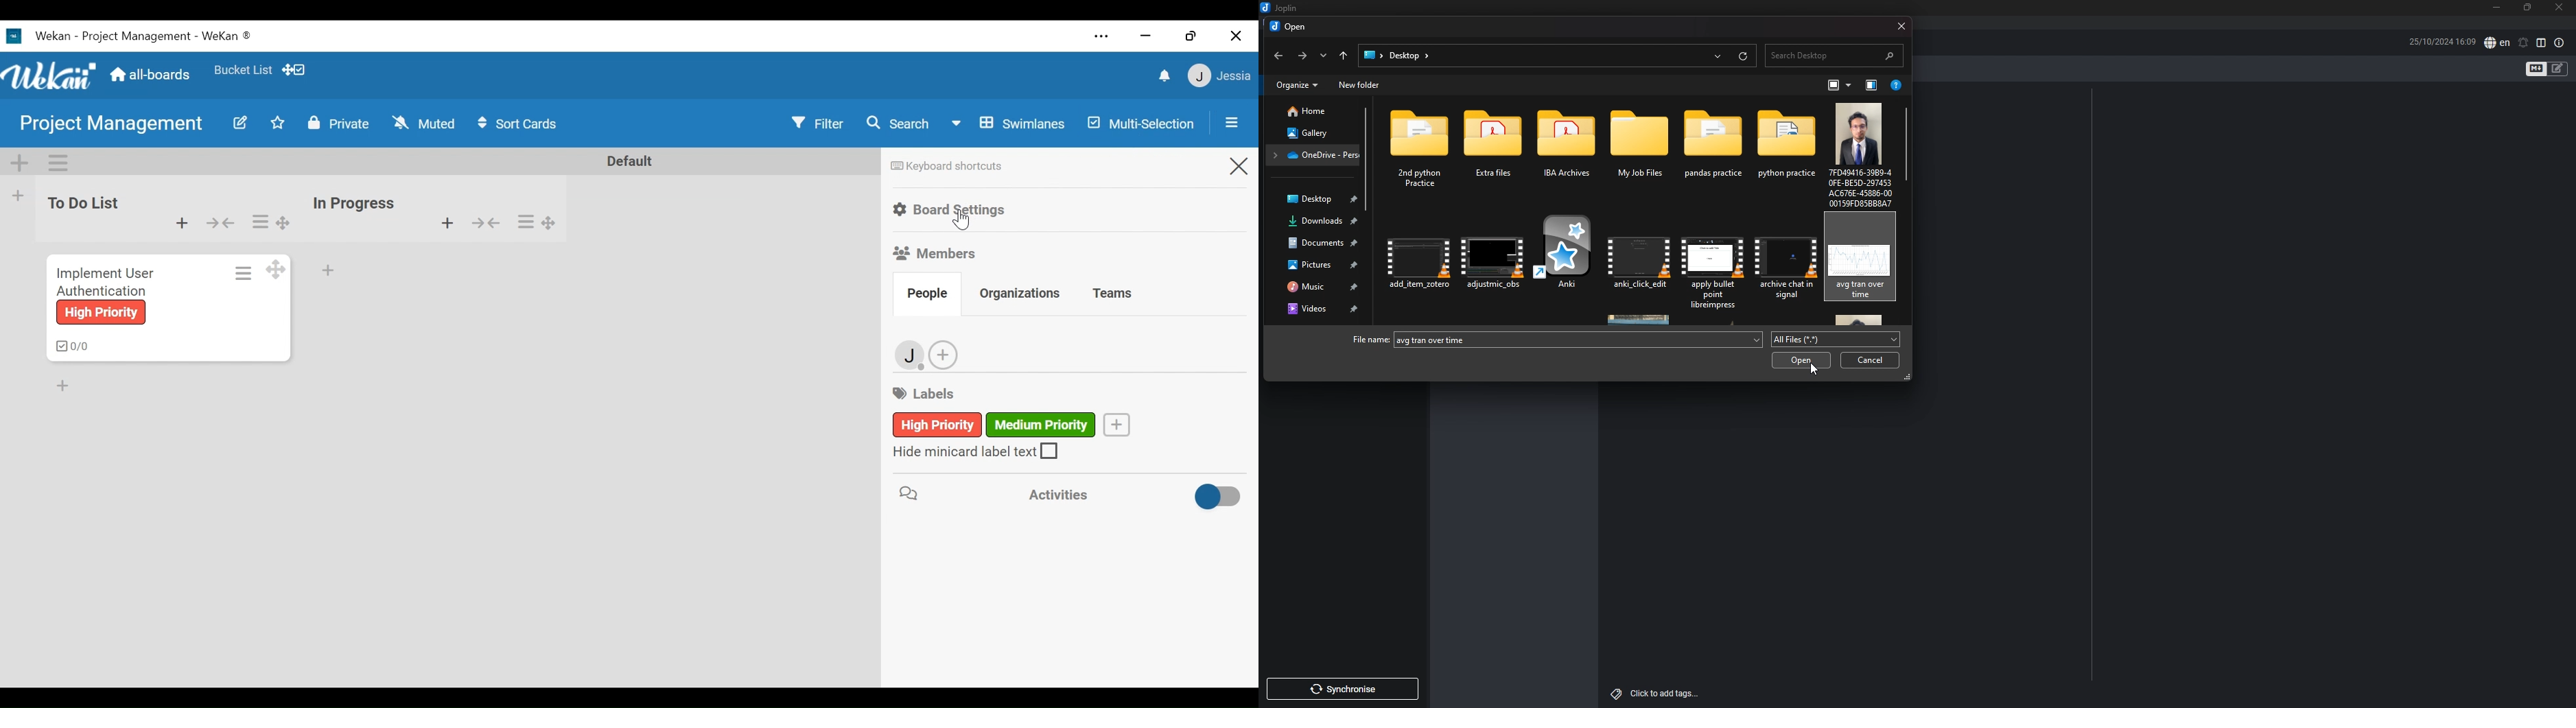 The width and height of the screenshot is (2576, 728). Describe the element at coordinates (2560, 8) in the screenshot. I see `close` at that location.